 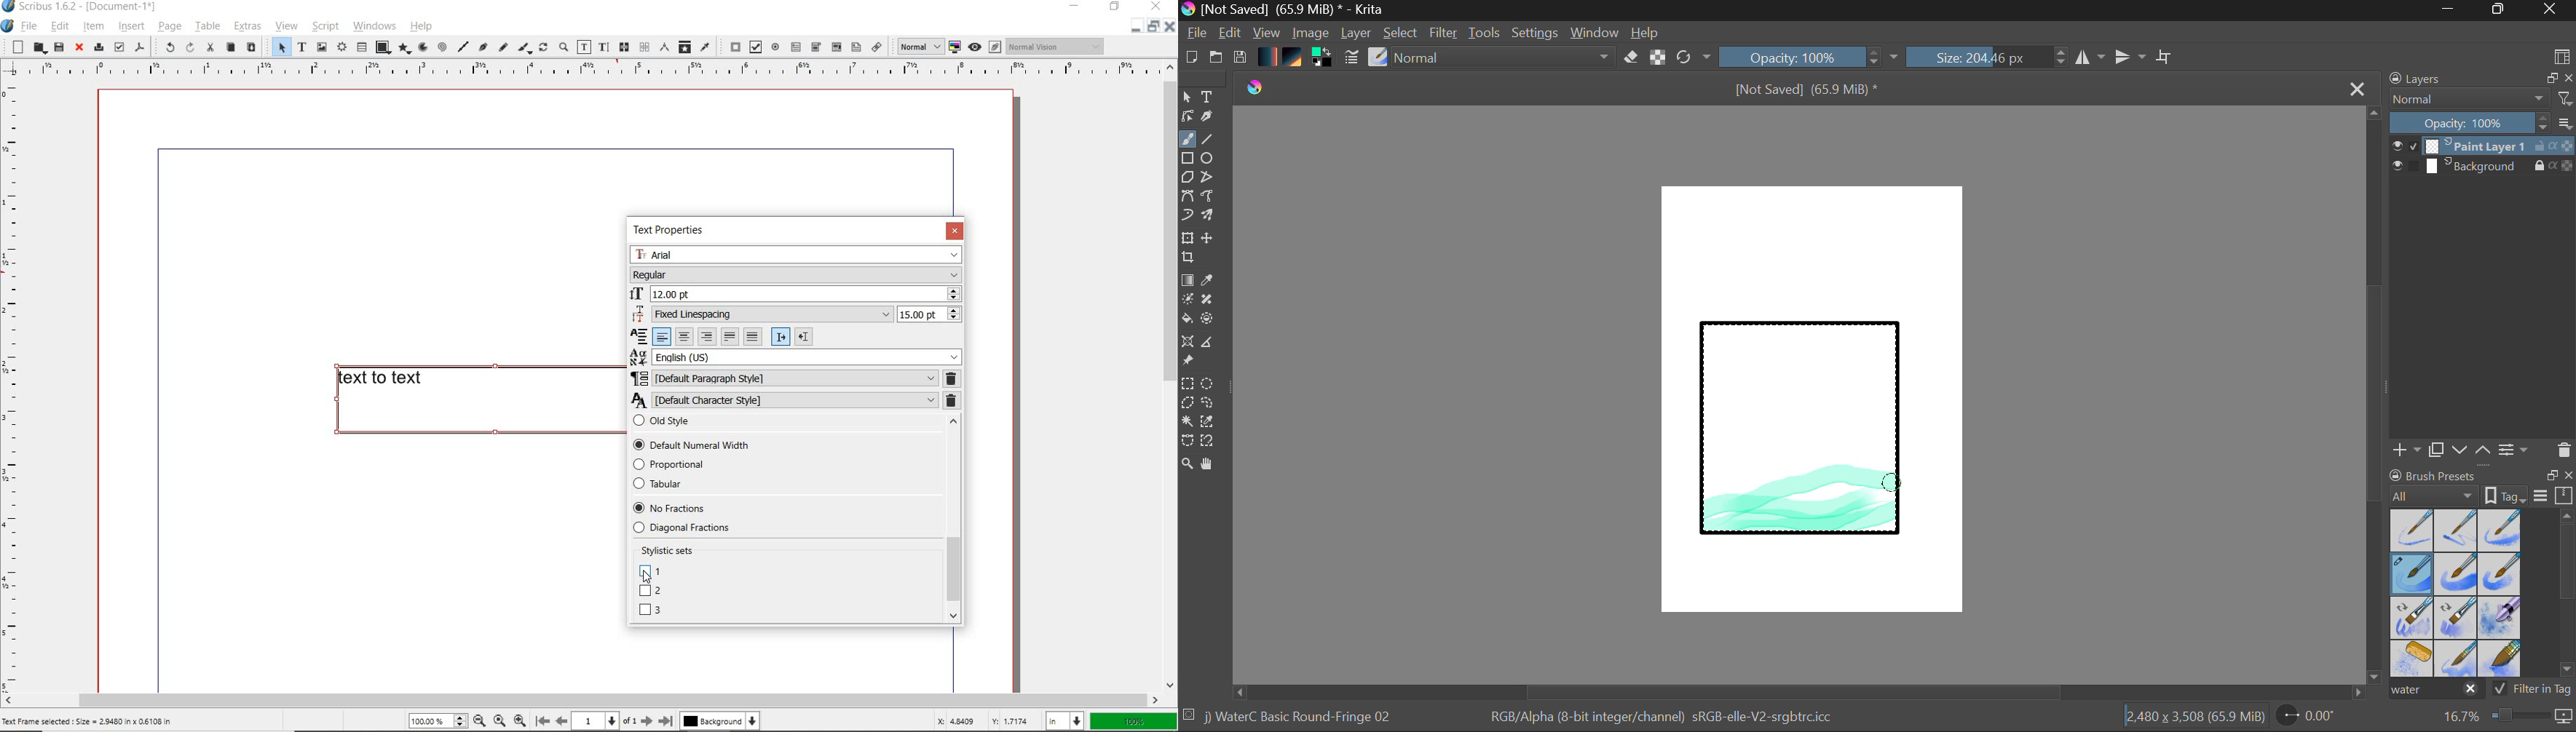 I want to click on Stylistic sets, so click(x=678, y=549).